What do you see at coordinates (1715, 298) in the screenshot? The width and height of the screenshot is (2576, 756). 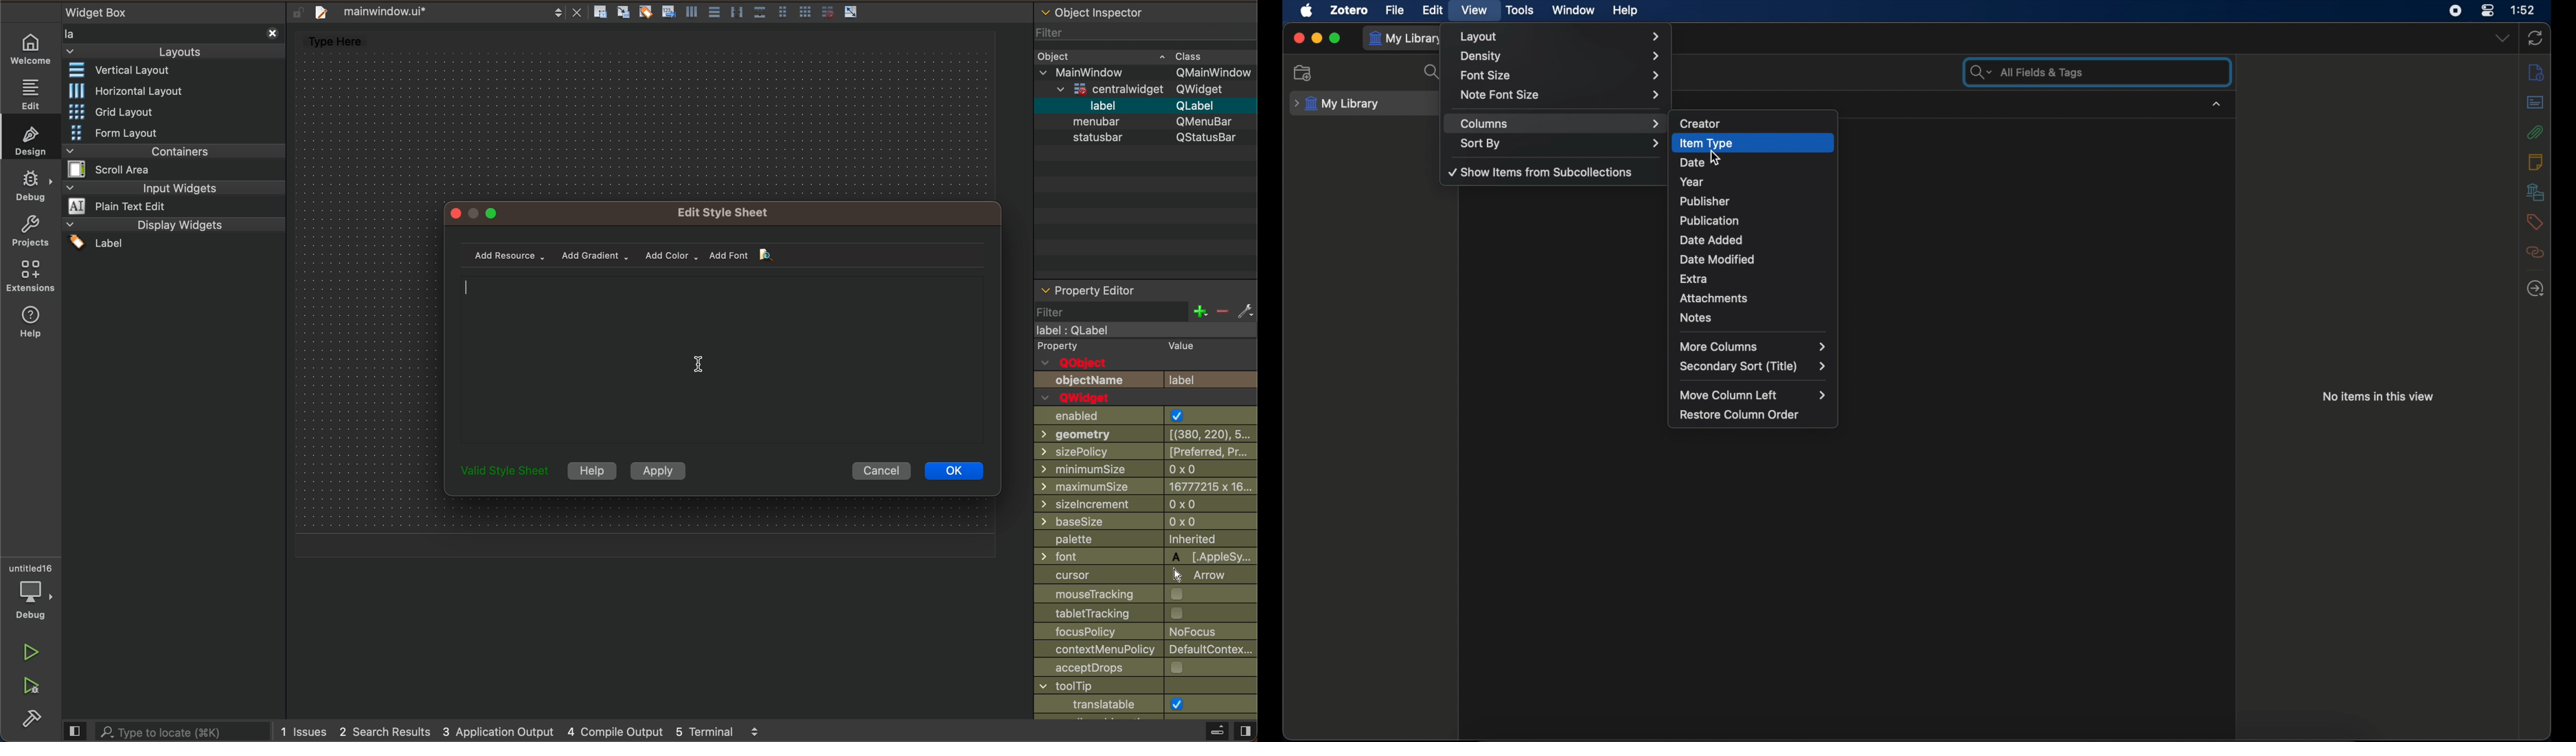 I see `attachments` at bounding box center [1715, 298].